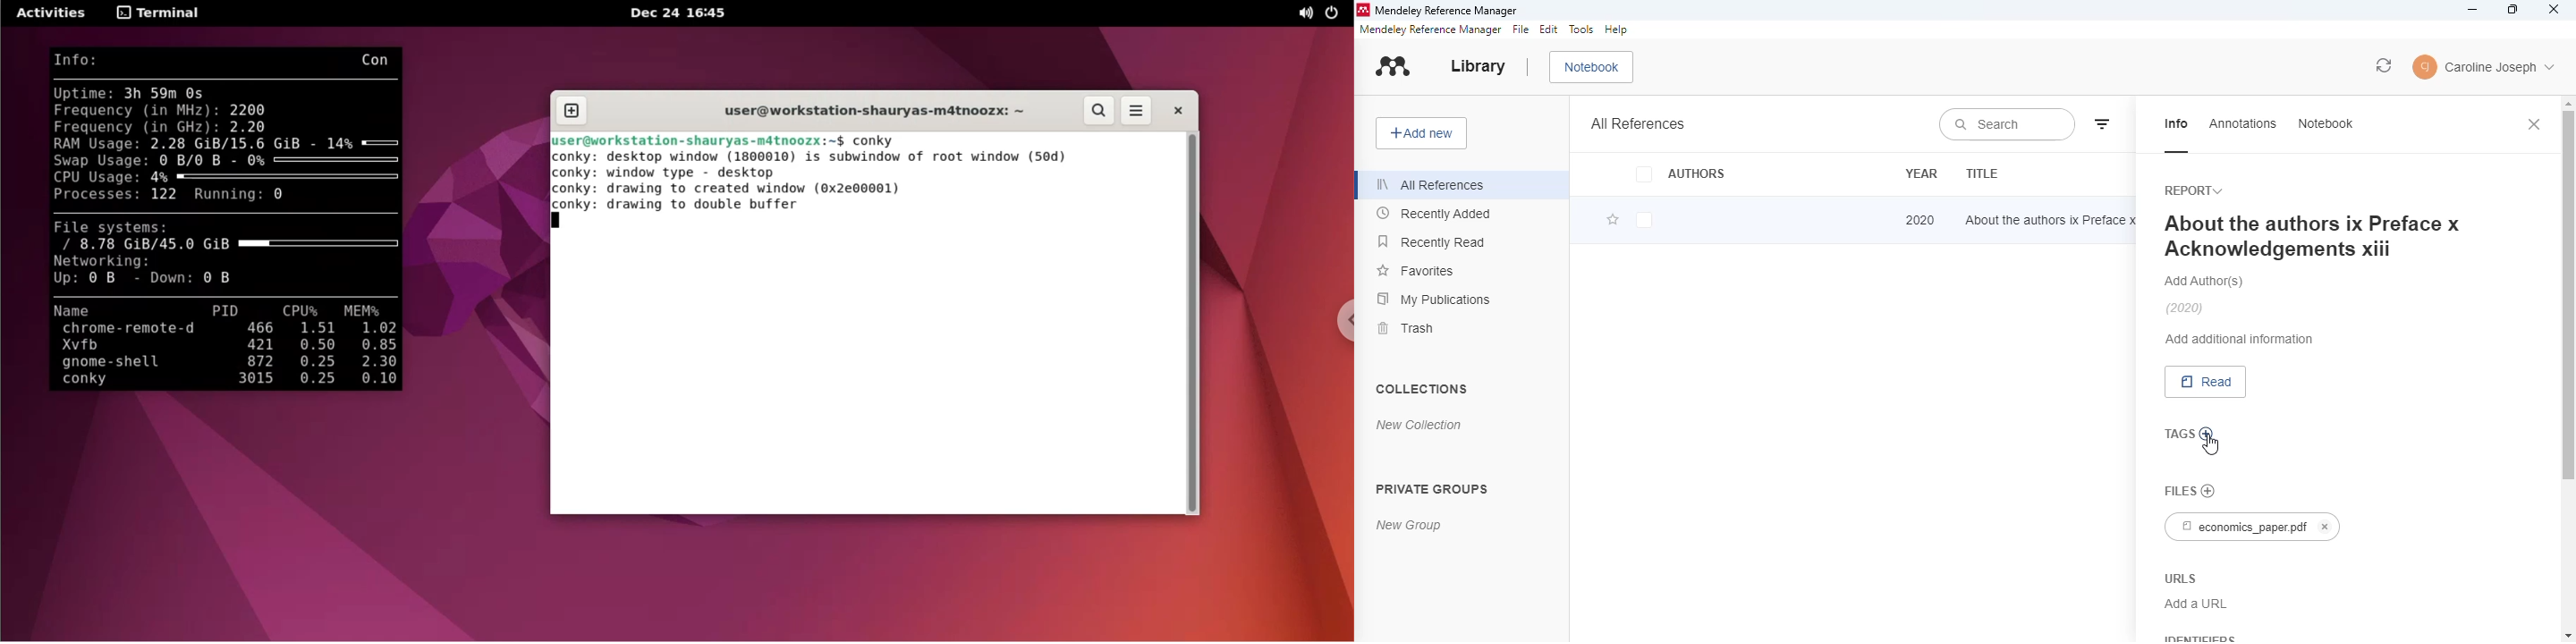 This screenshot has height=644, width=2576. What do you see at coordinates (2567, 294) in the screenshot?
I see `vertical scroll bar` at bounding box center [2567, 294].